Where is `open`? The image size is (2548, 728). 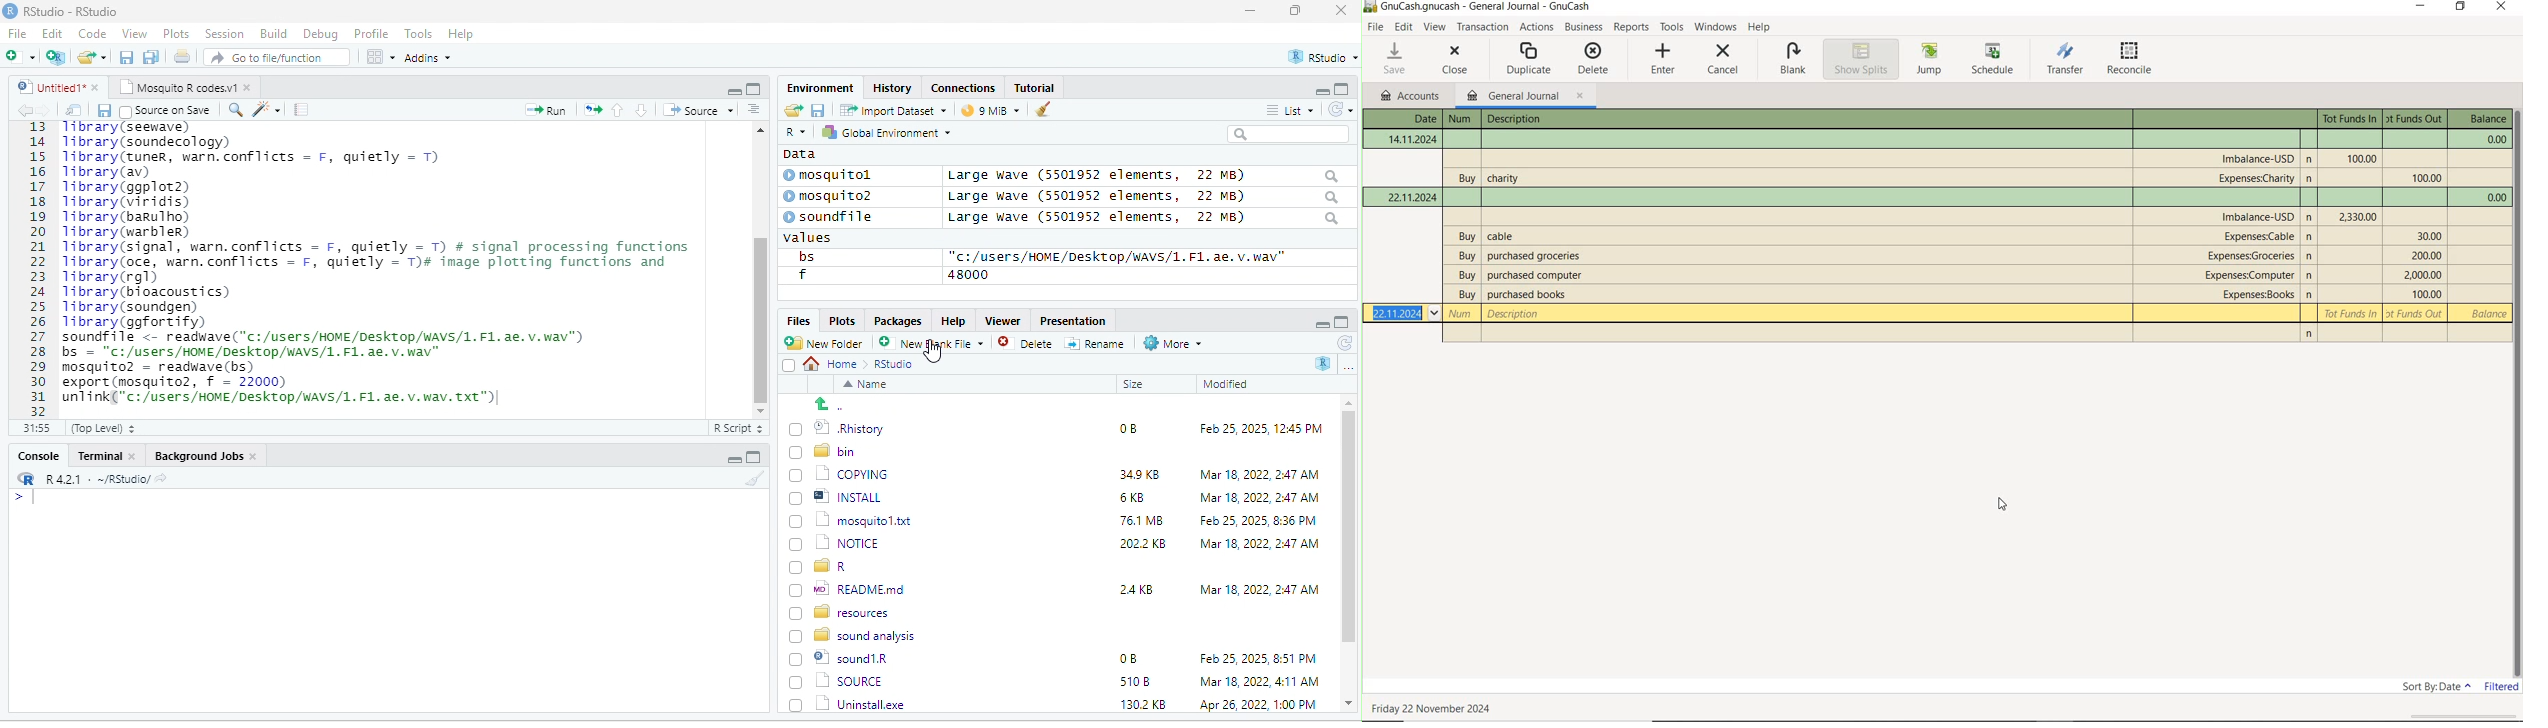
open is located at coordinates (74, 110).